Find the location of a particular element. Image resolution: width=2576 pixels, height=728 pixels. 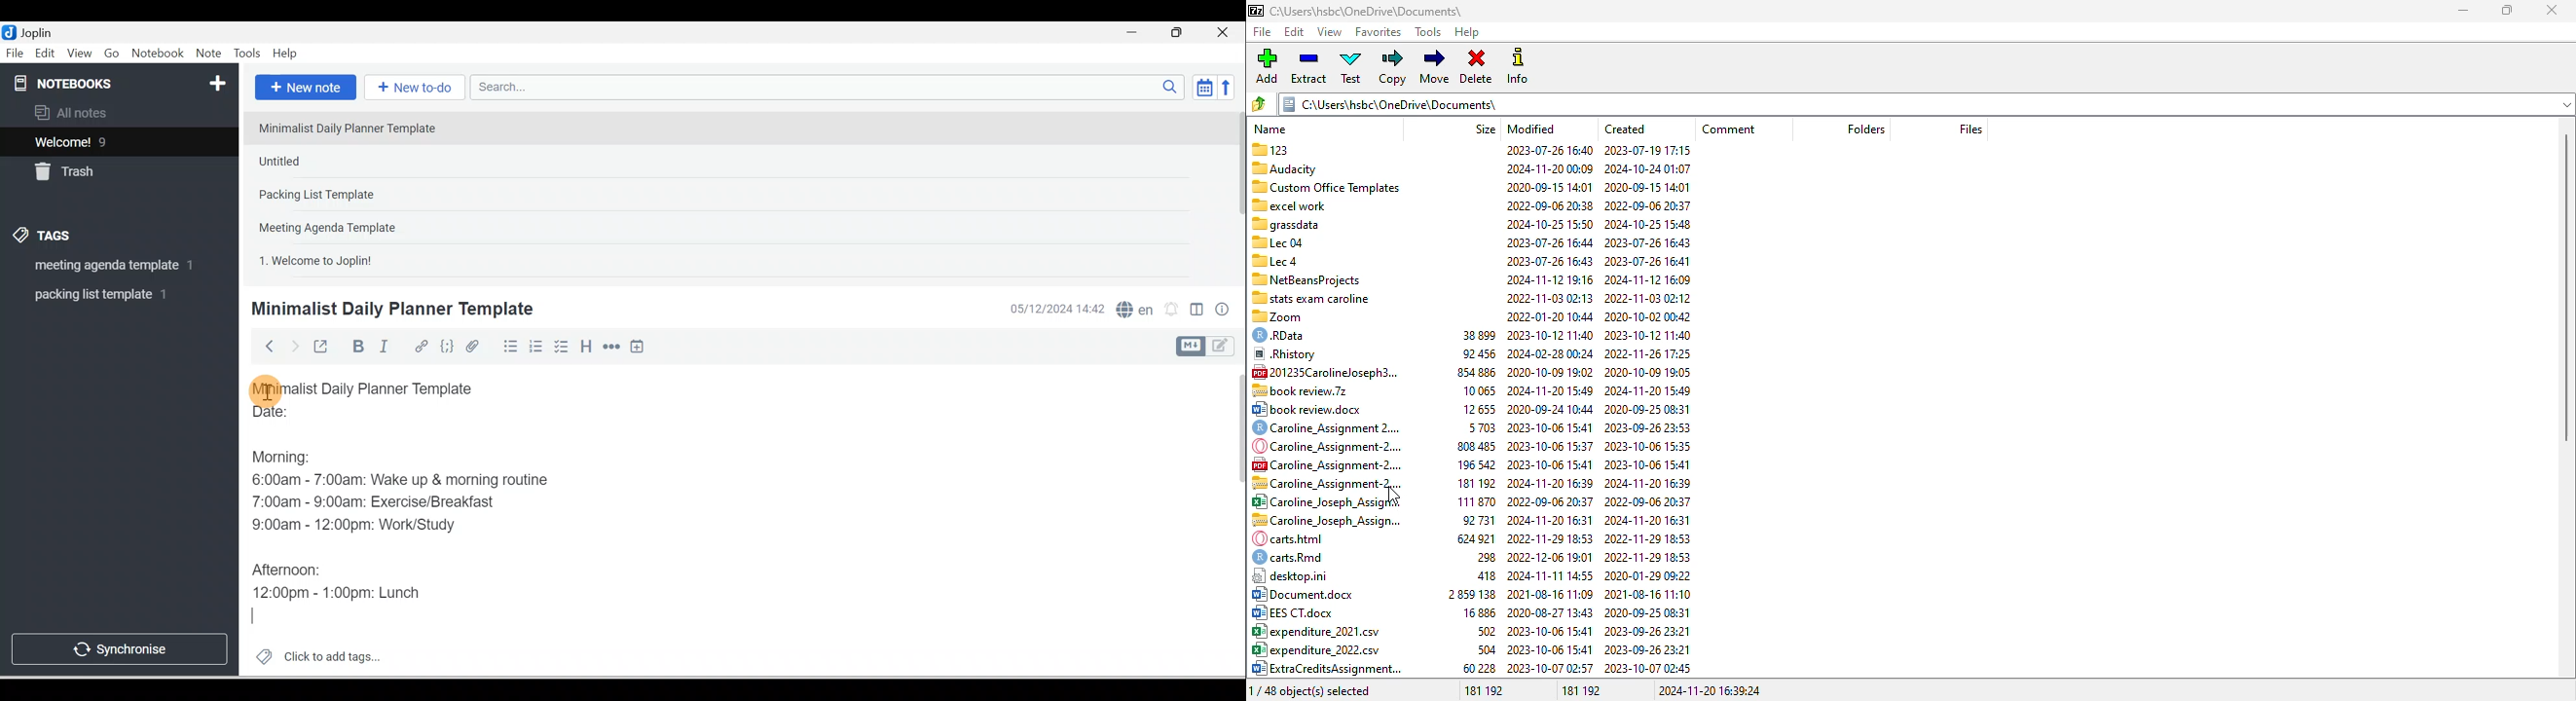

vertical scroll bar is located at coordinates (2566, 286).